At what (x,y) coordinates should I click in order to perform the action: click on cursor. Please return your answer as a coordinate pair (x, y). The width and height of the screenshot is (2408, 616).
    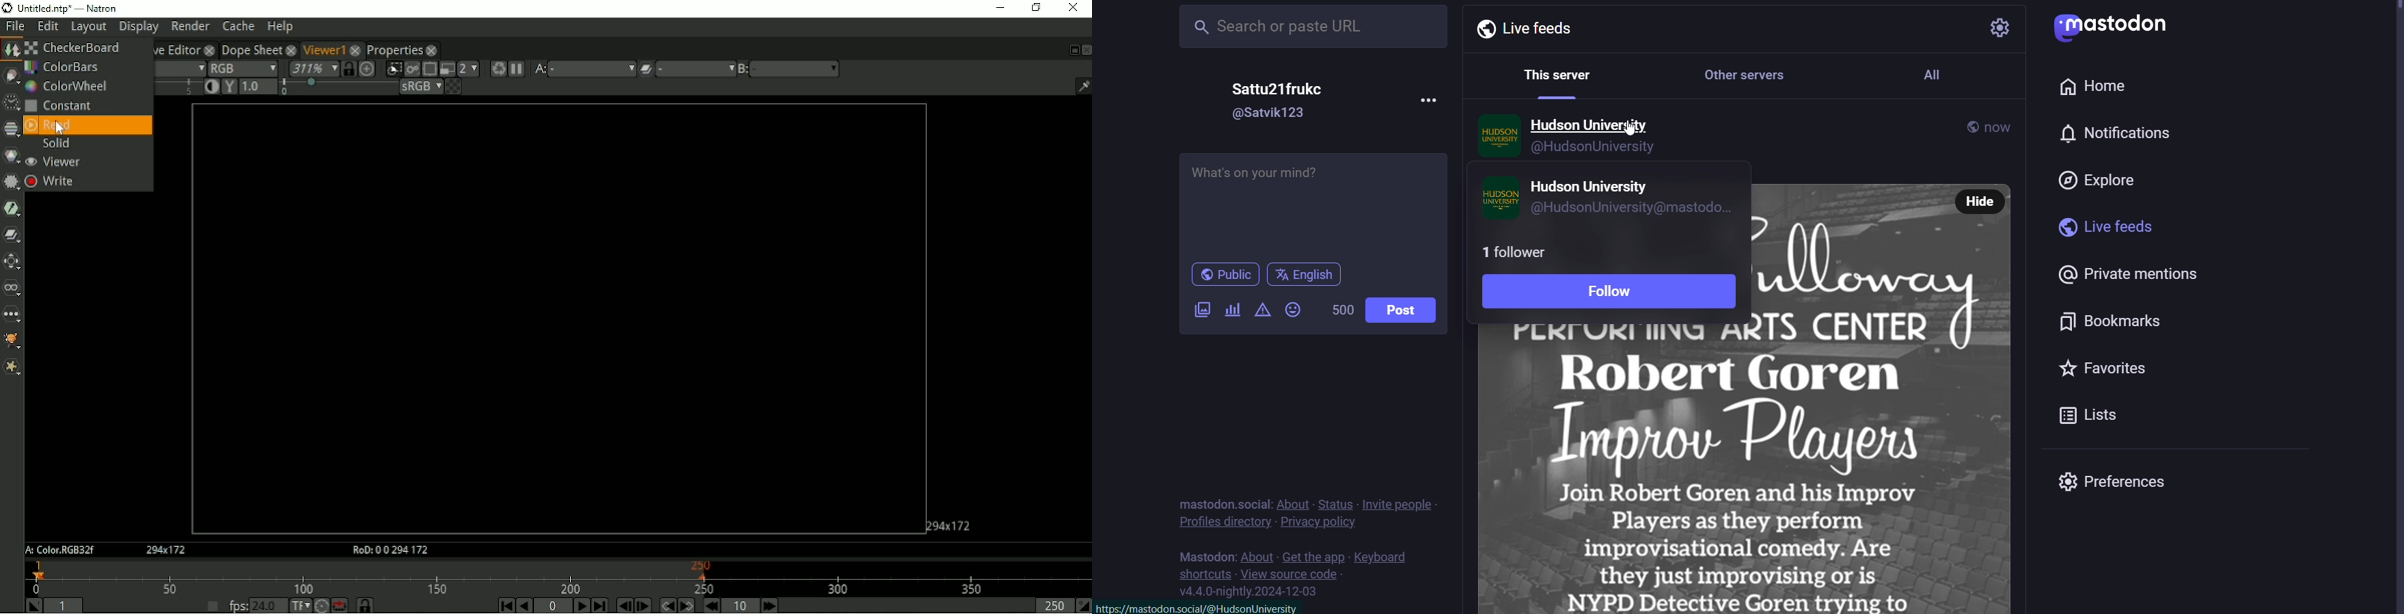
    Looking at the image, I should click on (60, 126).